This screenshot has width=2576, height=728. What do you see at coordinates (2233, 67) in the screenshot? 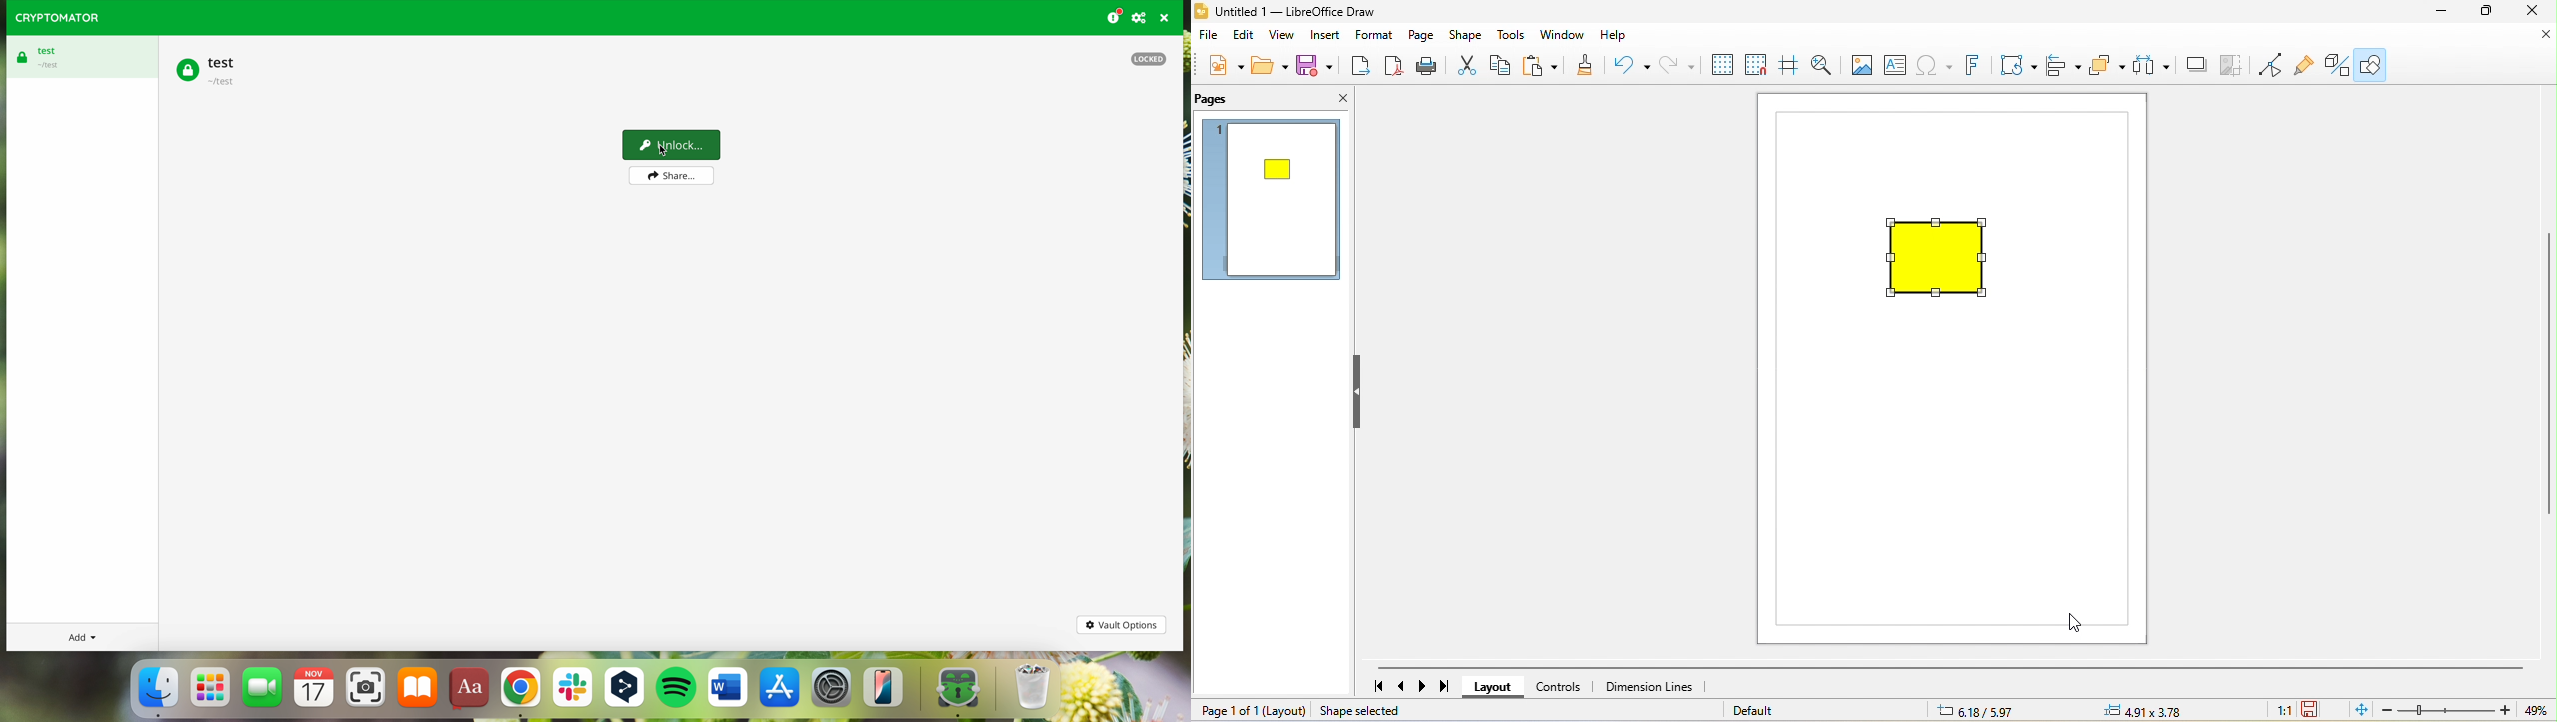
I see `crop image` at bounding box center [2233, 67].